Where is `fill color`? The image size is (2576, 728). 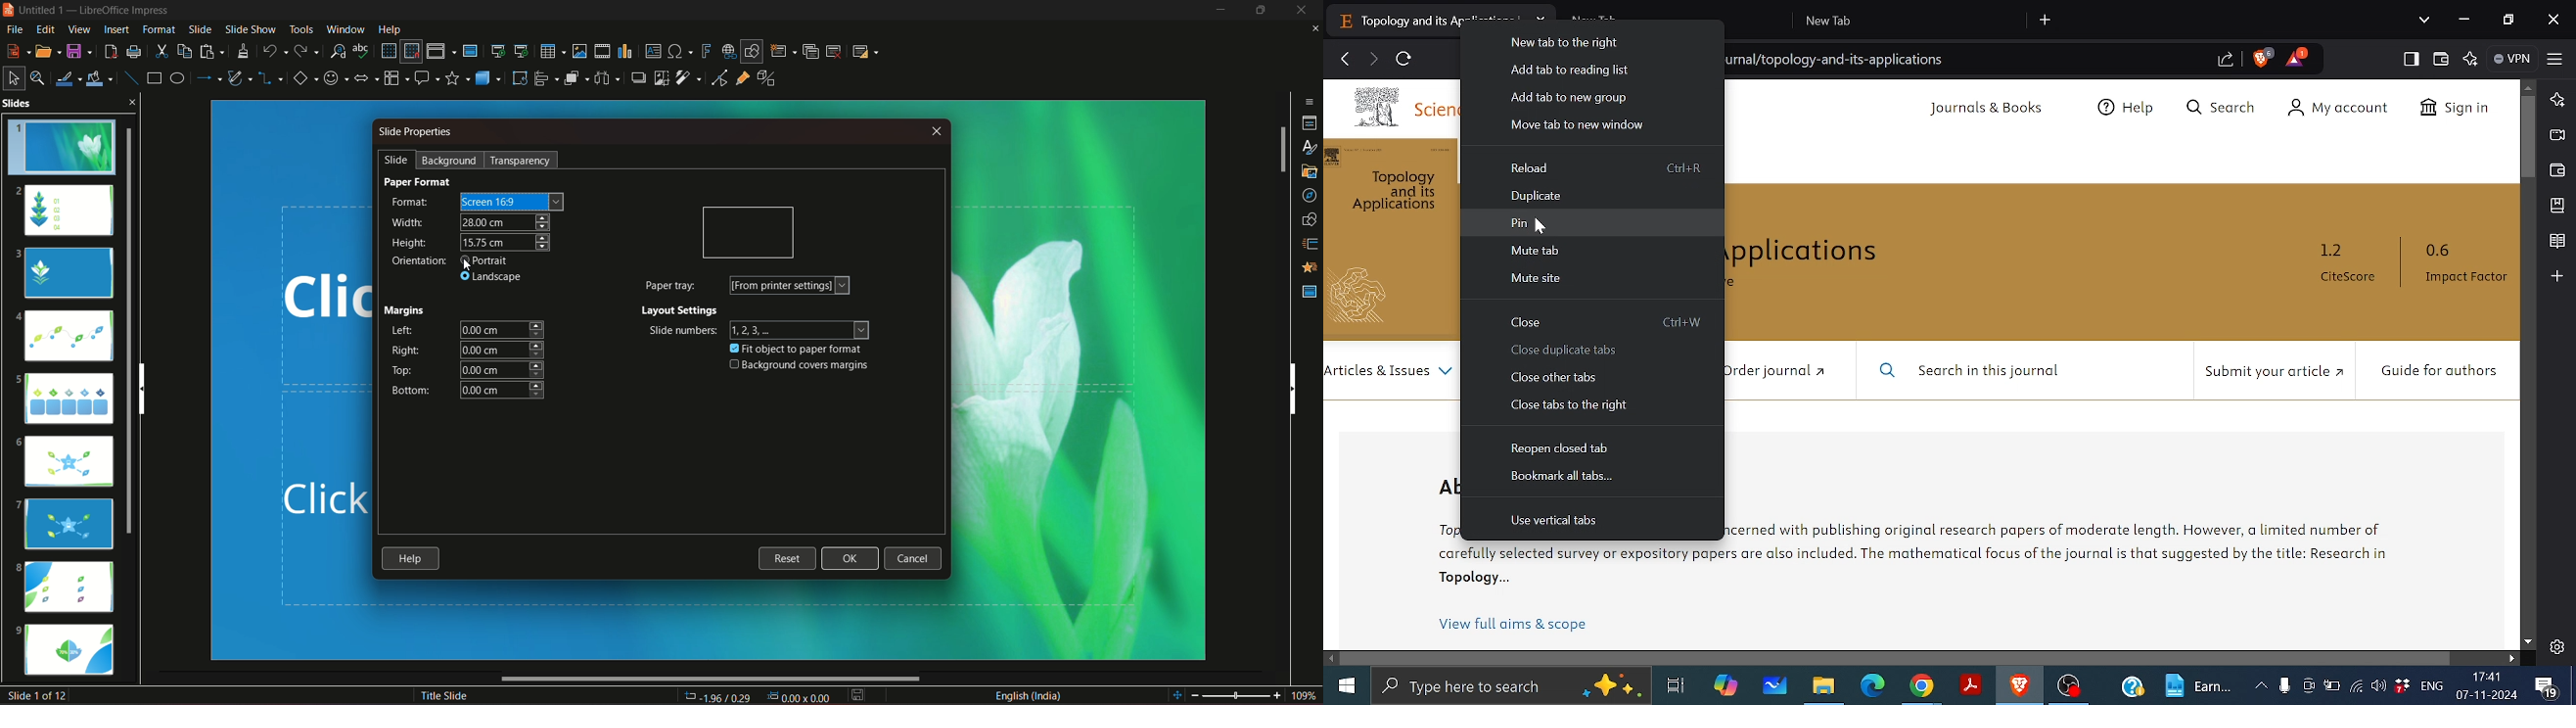 fill color is located at coordinates (102, 77).